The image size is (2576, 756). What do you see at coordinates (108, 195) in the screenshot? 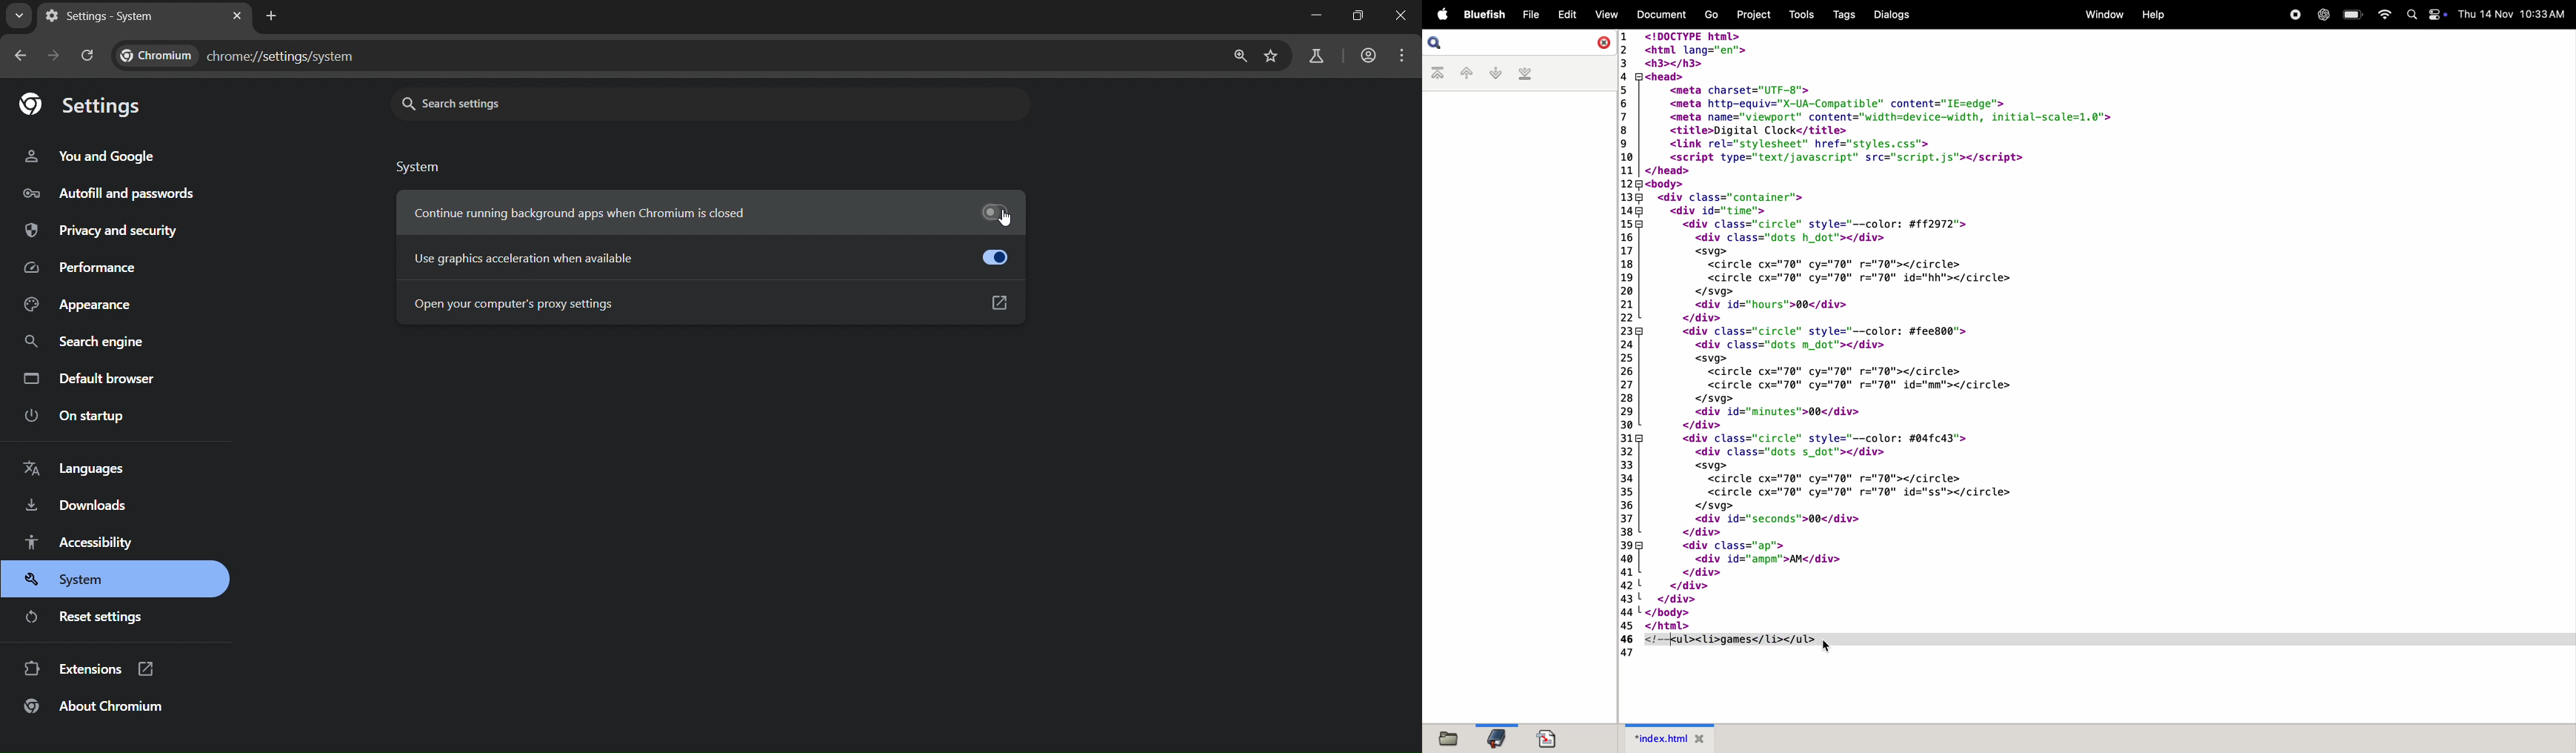
I see `autofill and passwords` at bounding box center [108, 195].